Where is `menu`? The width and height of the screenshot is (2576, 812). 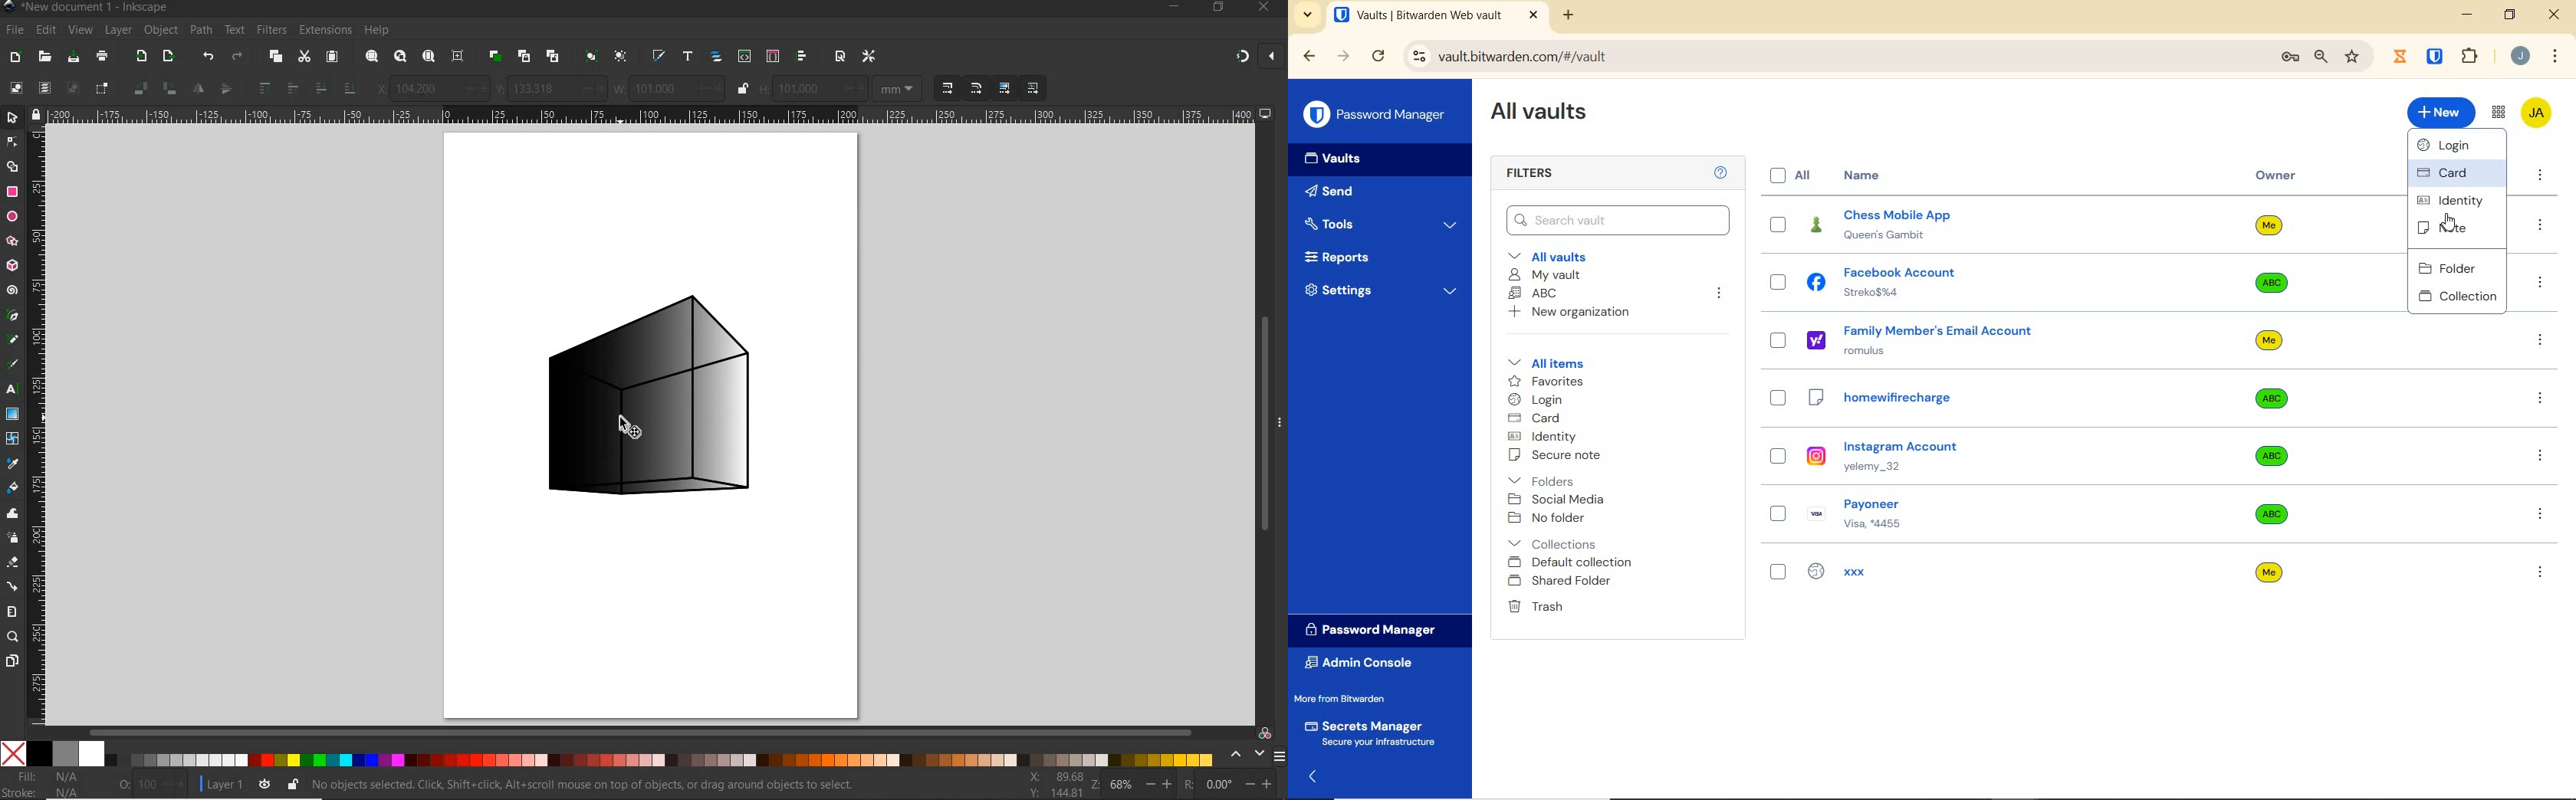
menu is located at coordinates (1280, 756).